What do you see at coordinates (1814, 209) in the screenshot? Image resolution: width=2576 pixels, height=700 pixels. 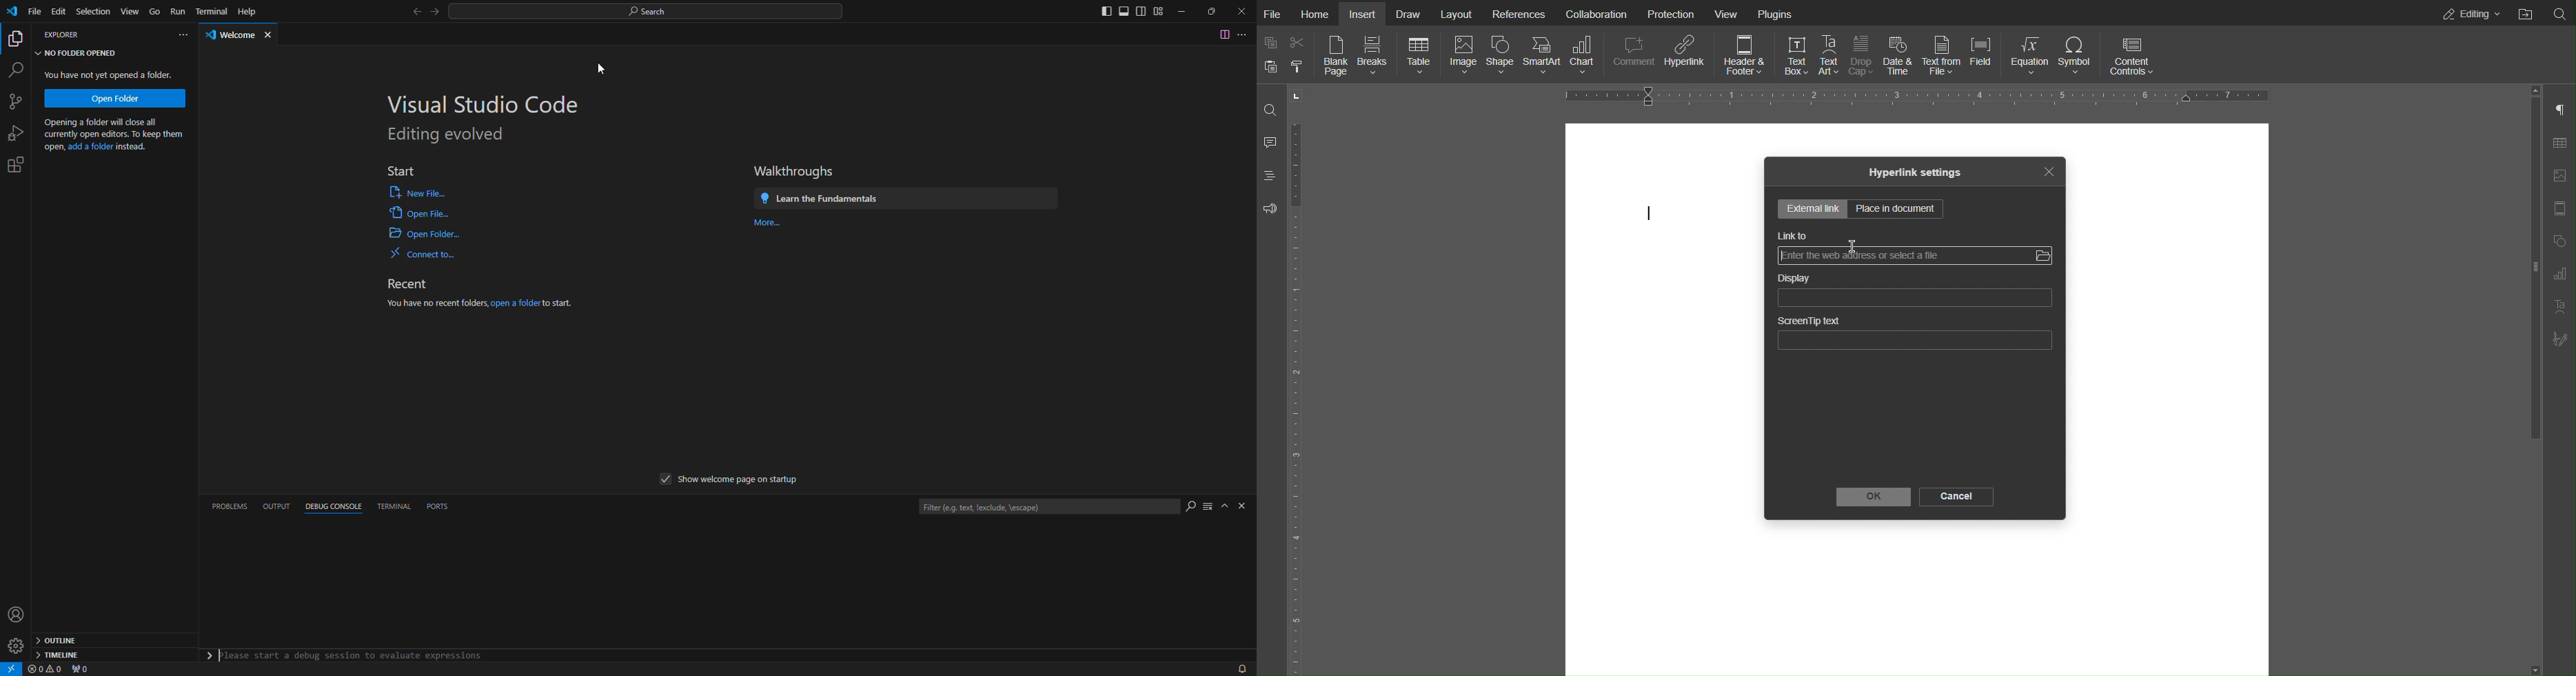 I see `External Settings` at bounding box center [1814, 209].